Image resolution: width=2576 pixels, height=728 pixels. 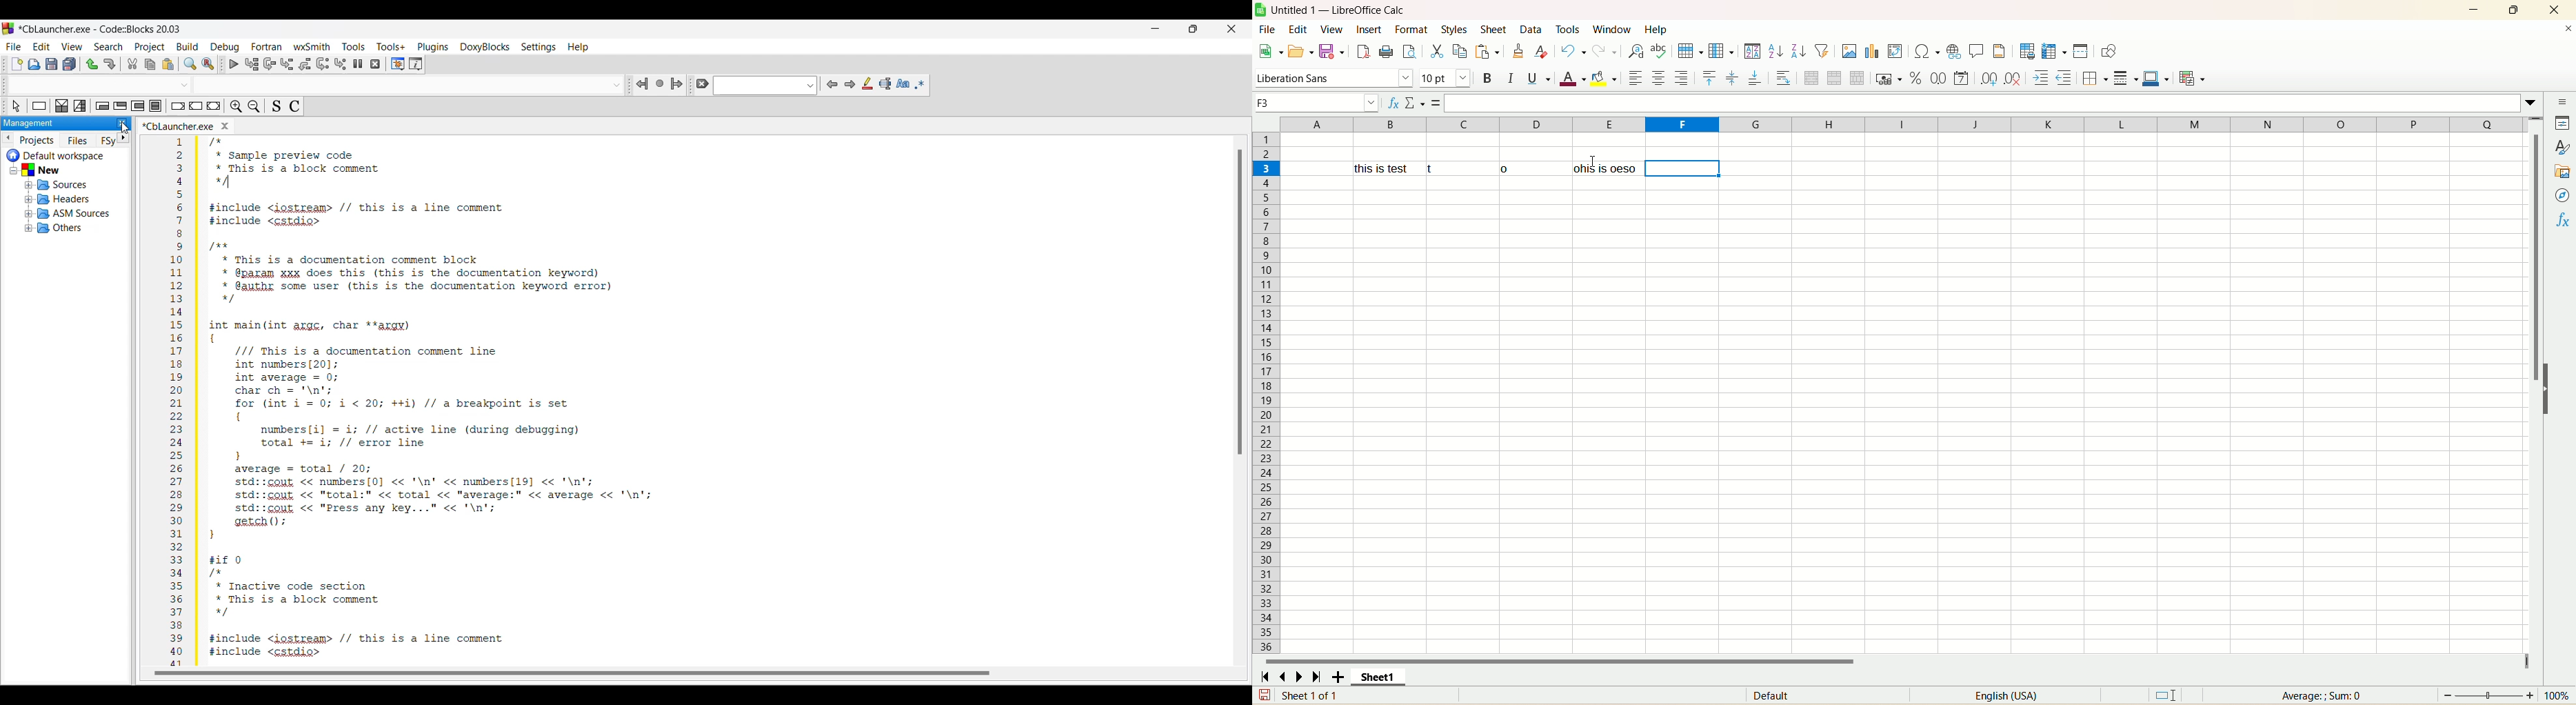 I want to click on File menu, so click(x=14, y=46).